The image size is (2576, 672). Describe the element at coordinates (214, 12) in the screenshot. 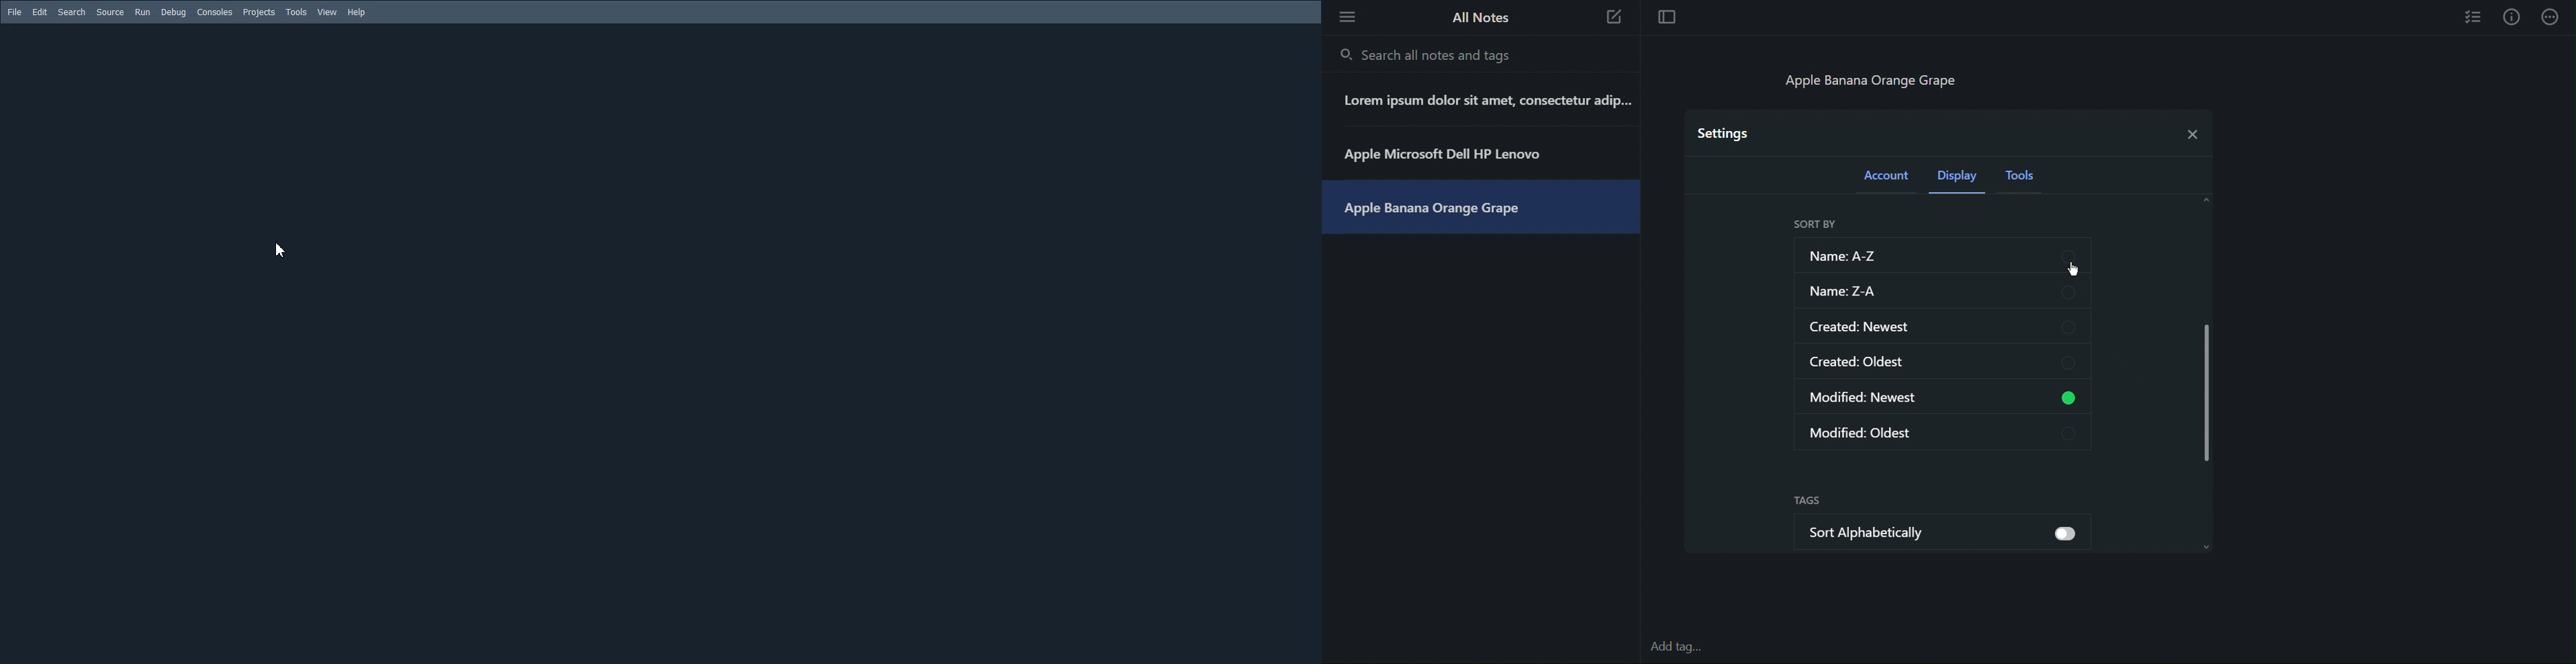

I see `Console` at that location.